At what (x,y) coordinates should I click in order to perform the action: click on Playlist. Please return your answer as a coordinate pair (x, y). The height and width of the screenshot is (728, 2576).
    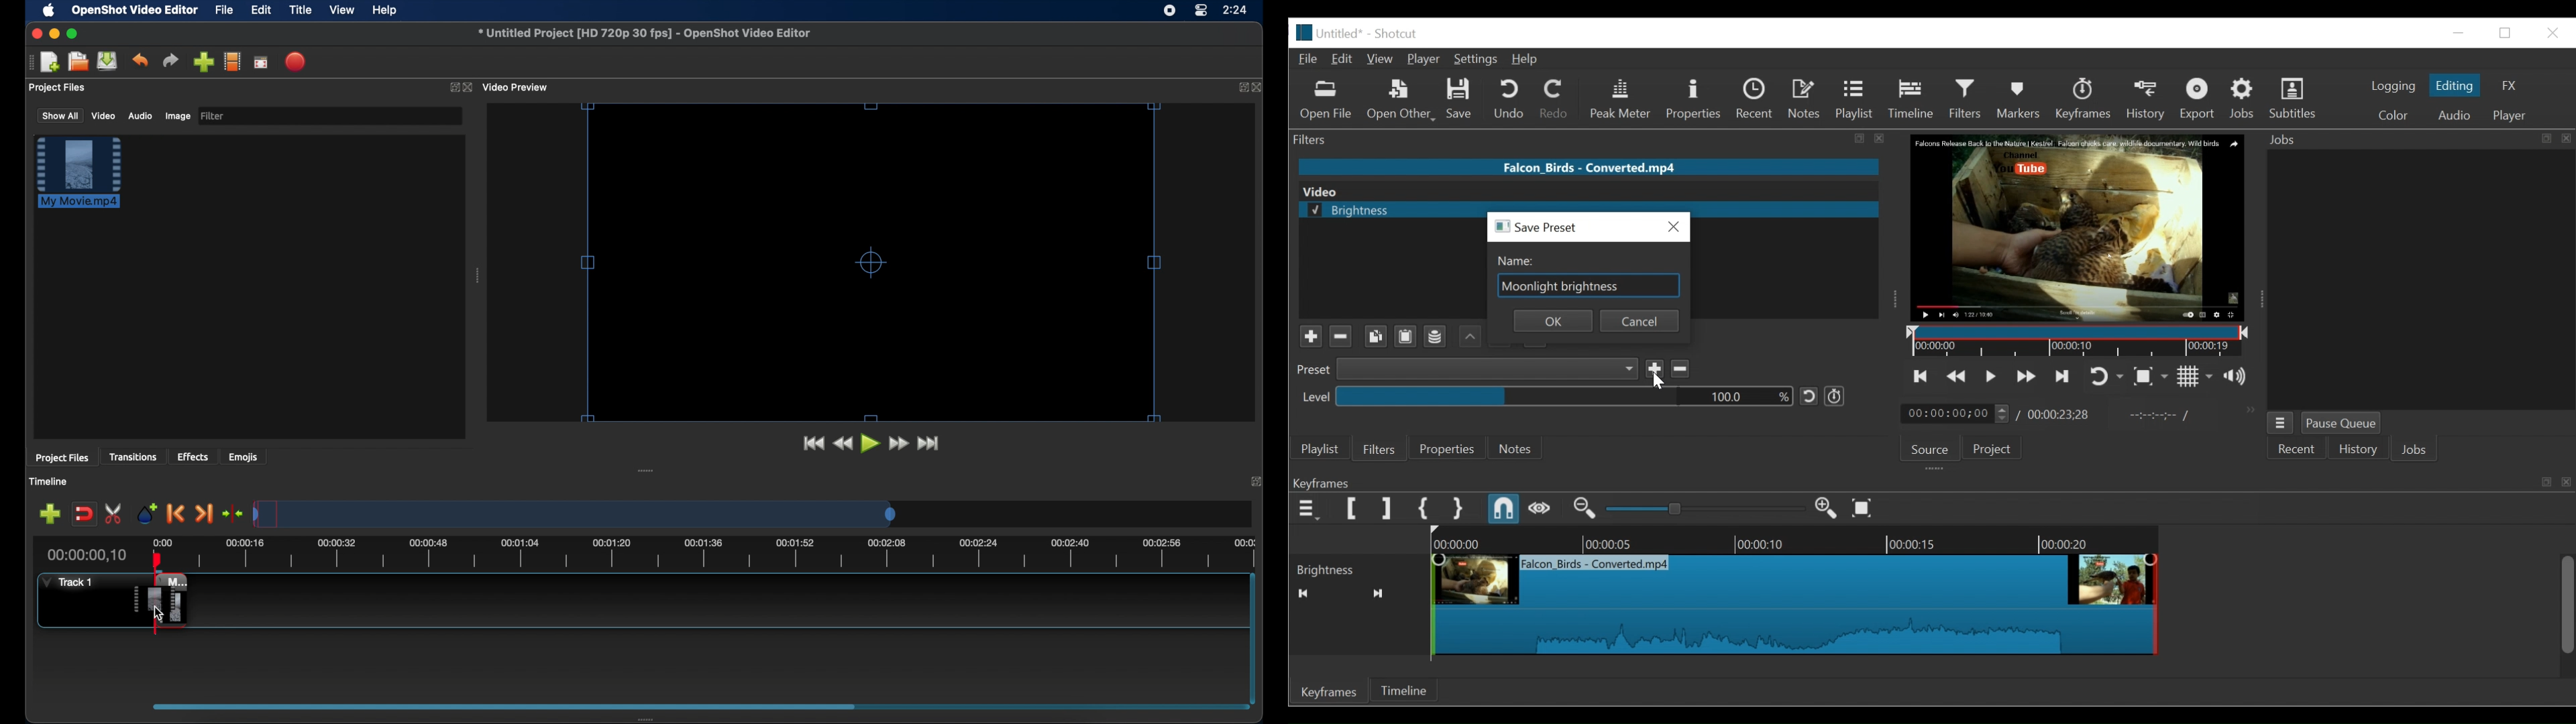
    Looking at the image, I should click on (1854, 101).